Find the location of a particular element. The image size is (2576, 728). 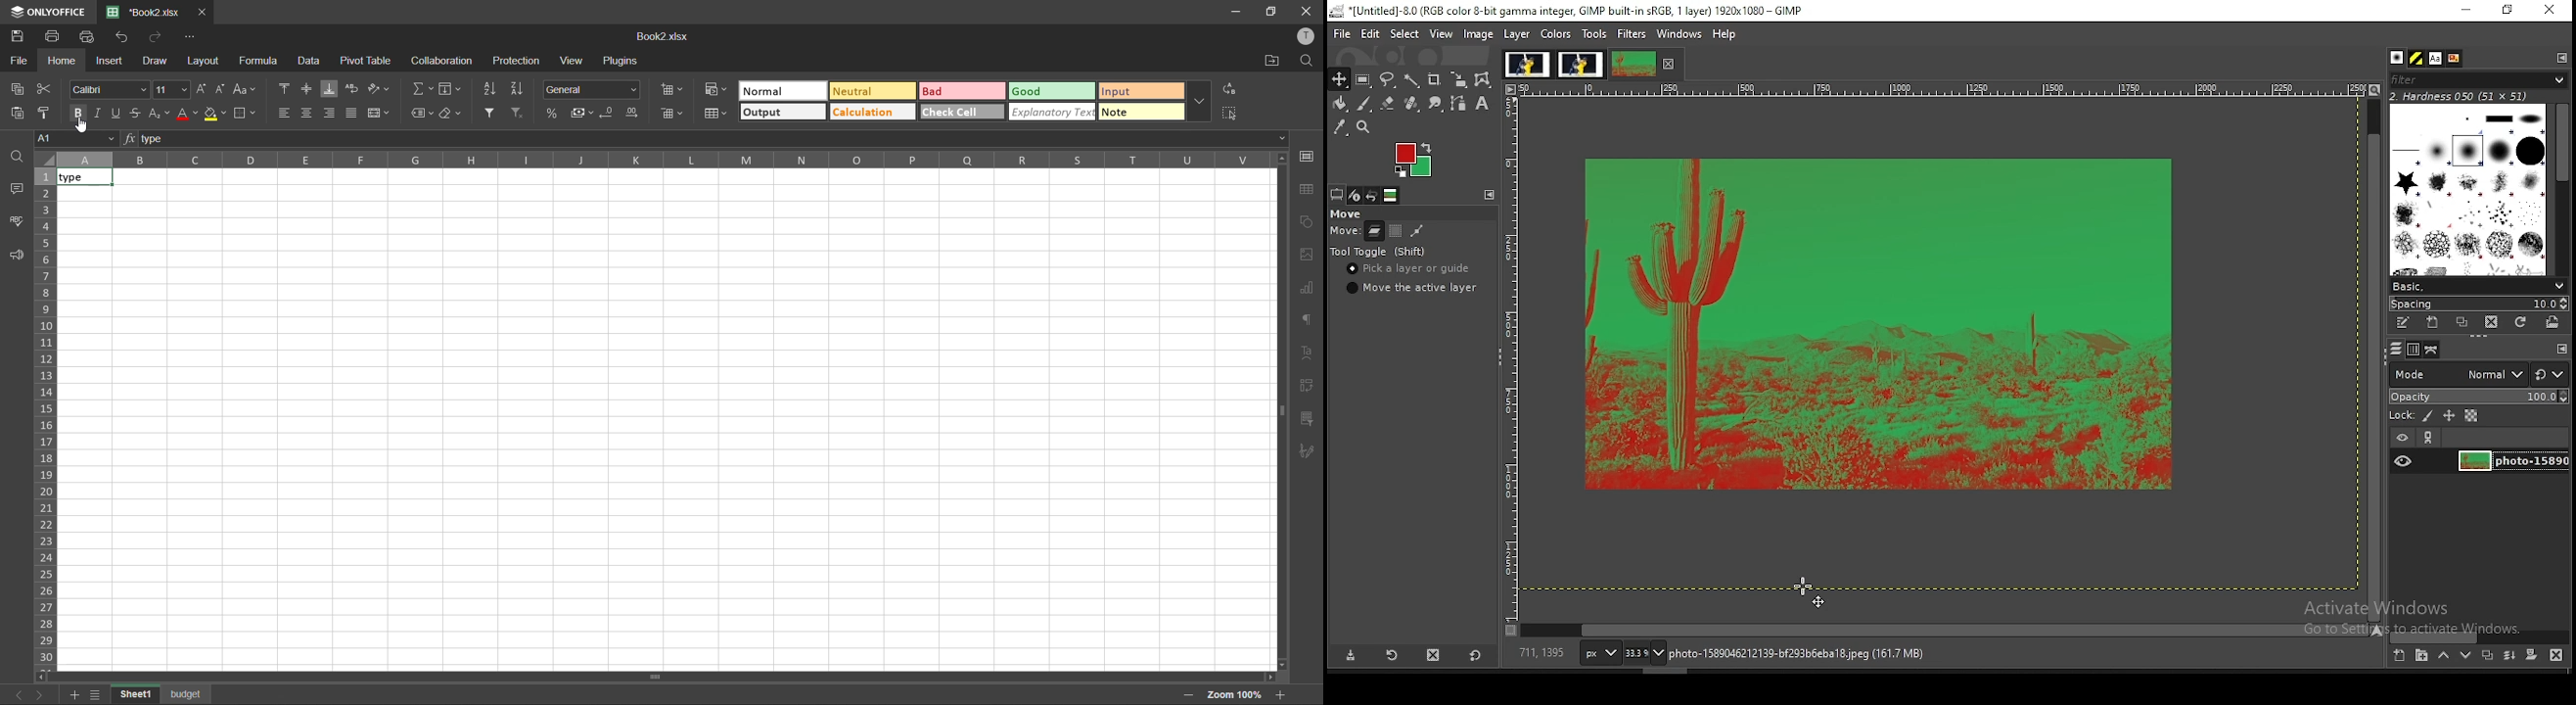

fx is located at coordinates (130, 137).